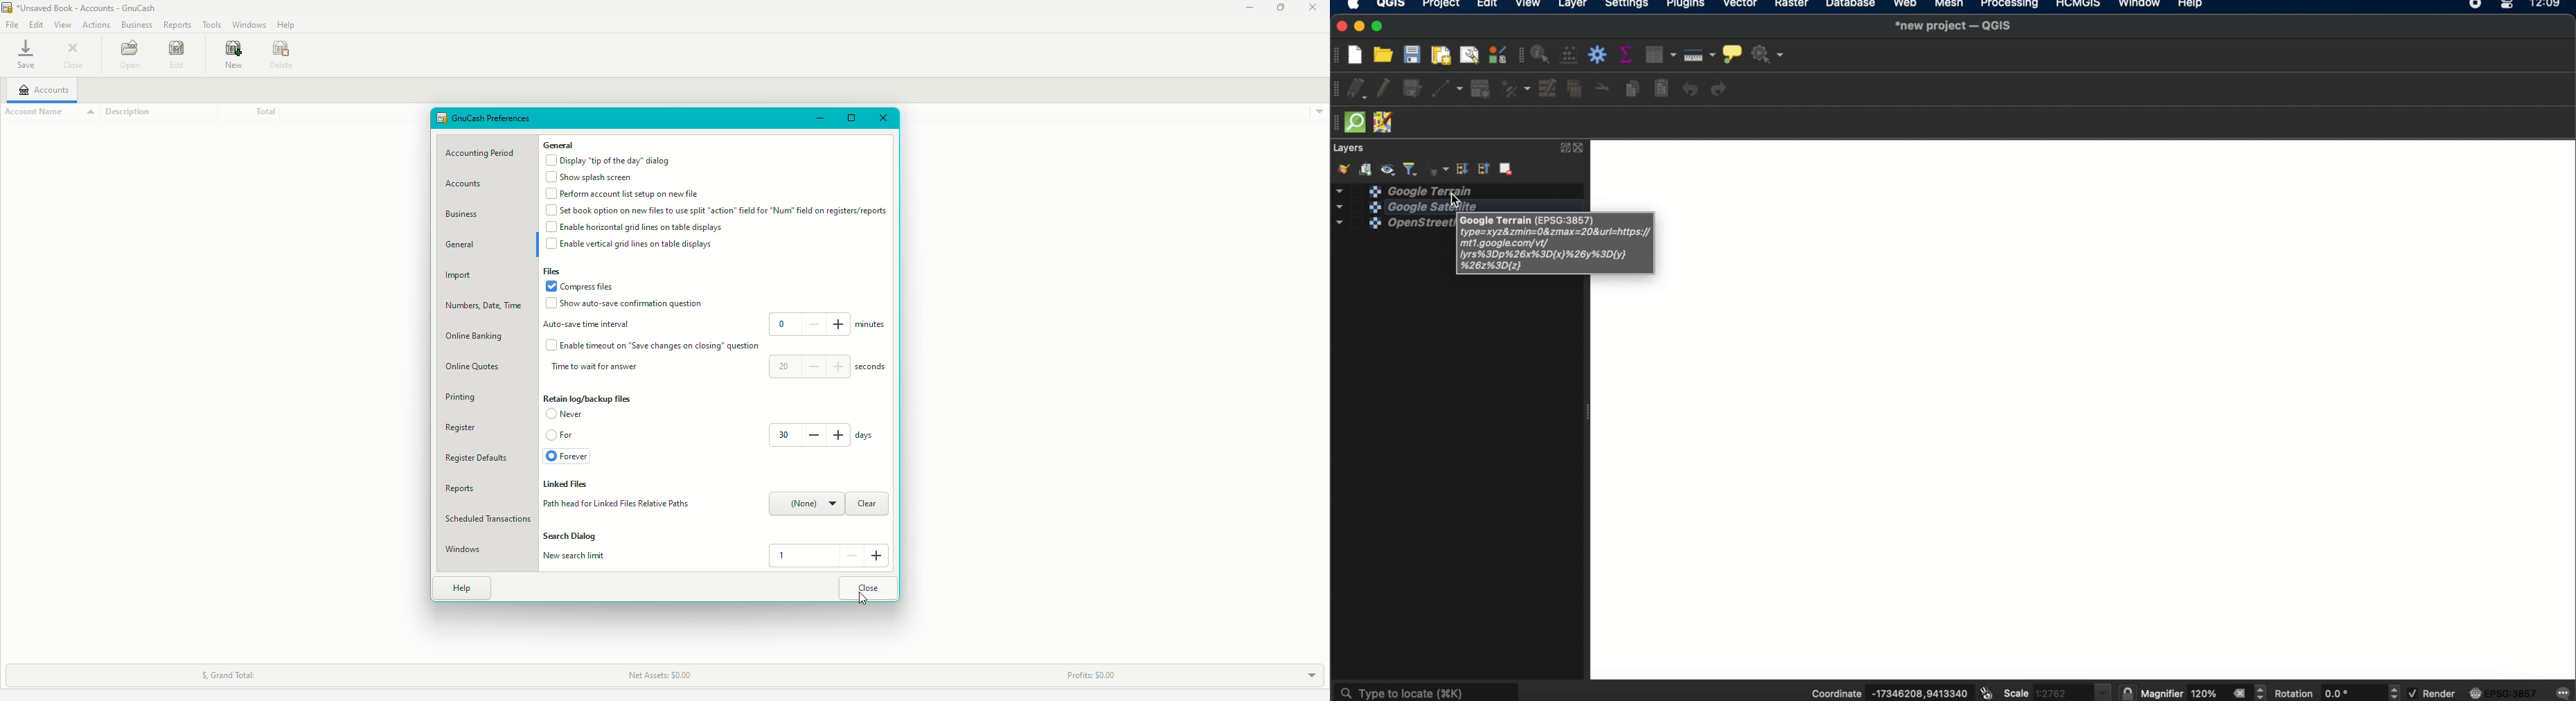  Describe the element at coordinates (1663, 55) in the screenshot. I see `open attribute table` at that location.